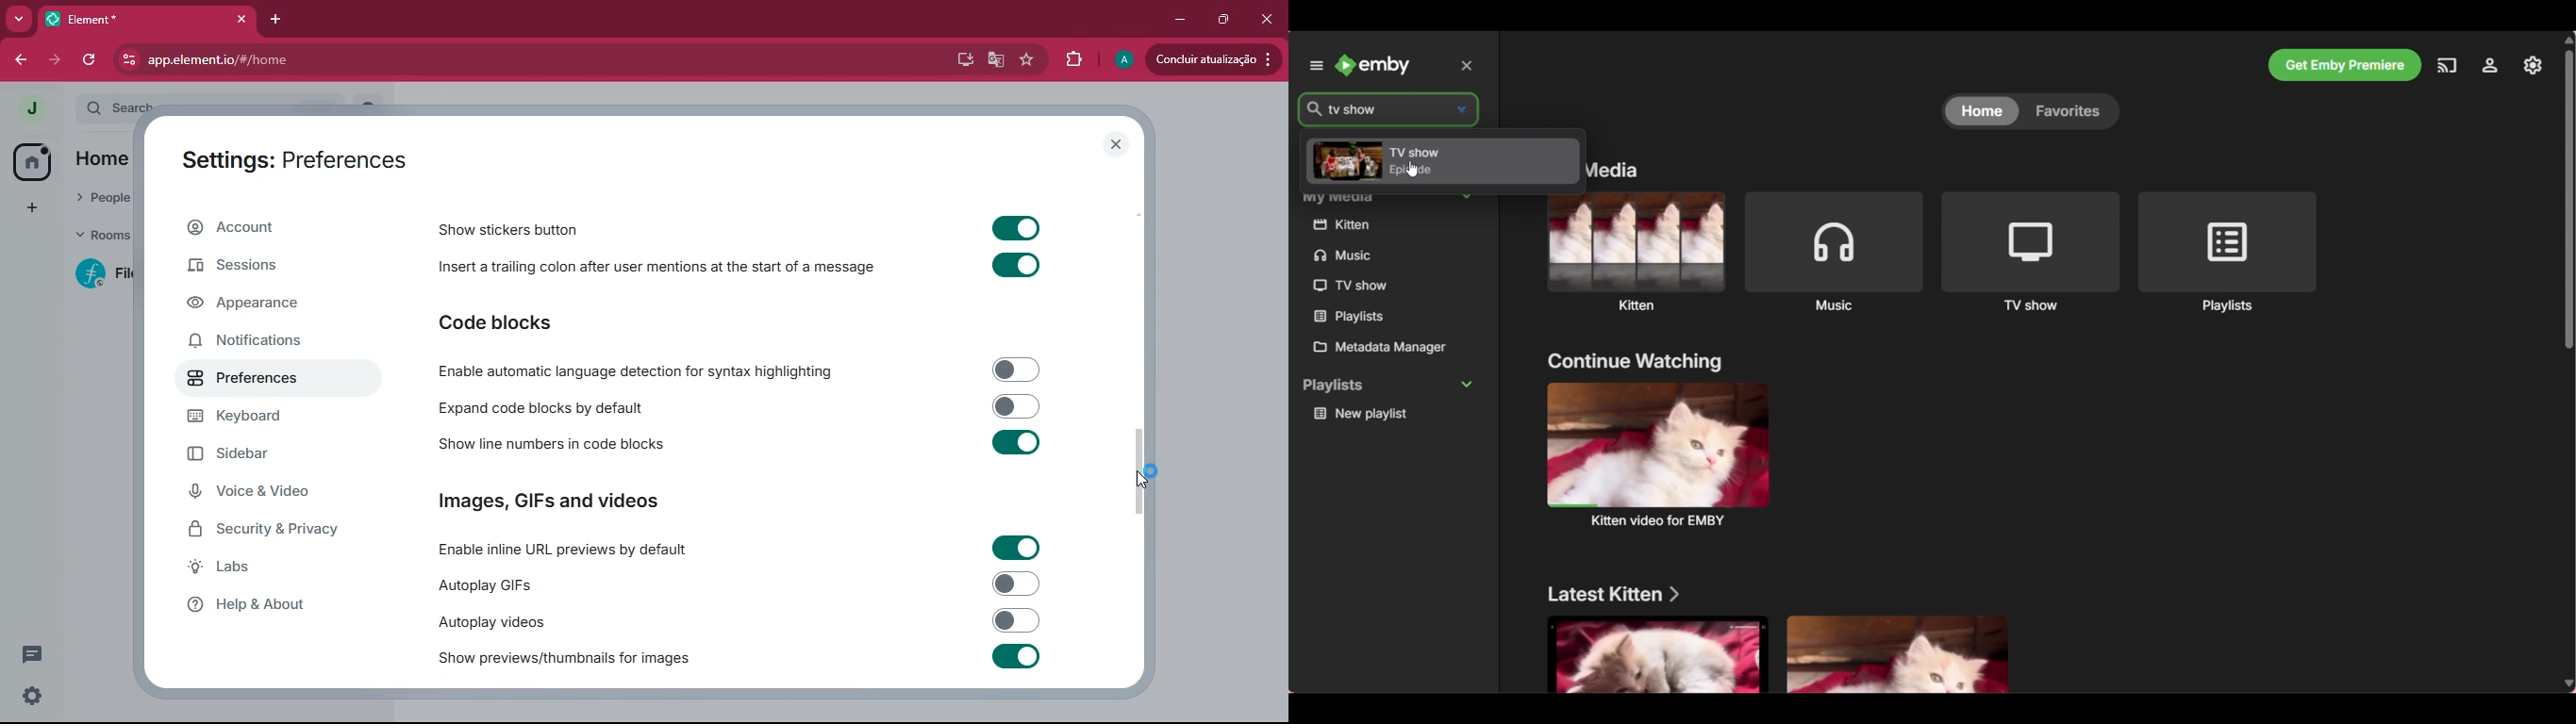  What do you see at coordinates (657, 269) in the screenshot?
I see `Insert a trailing colon after user mentions at the start of a message` at bounding box center [657, 269].